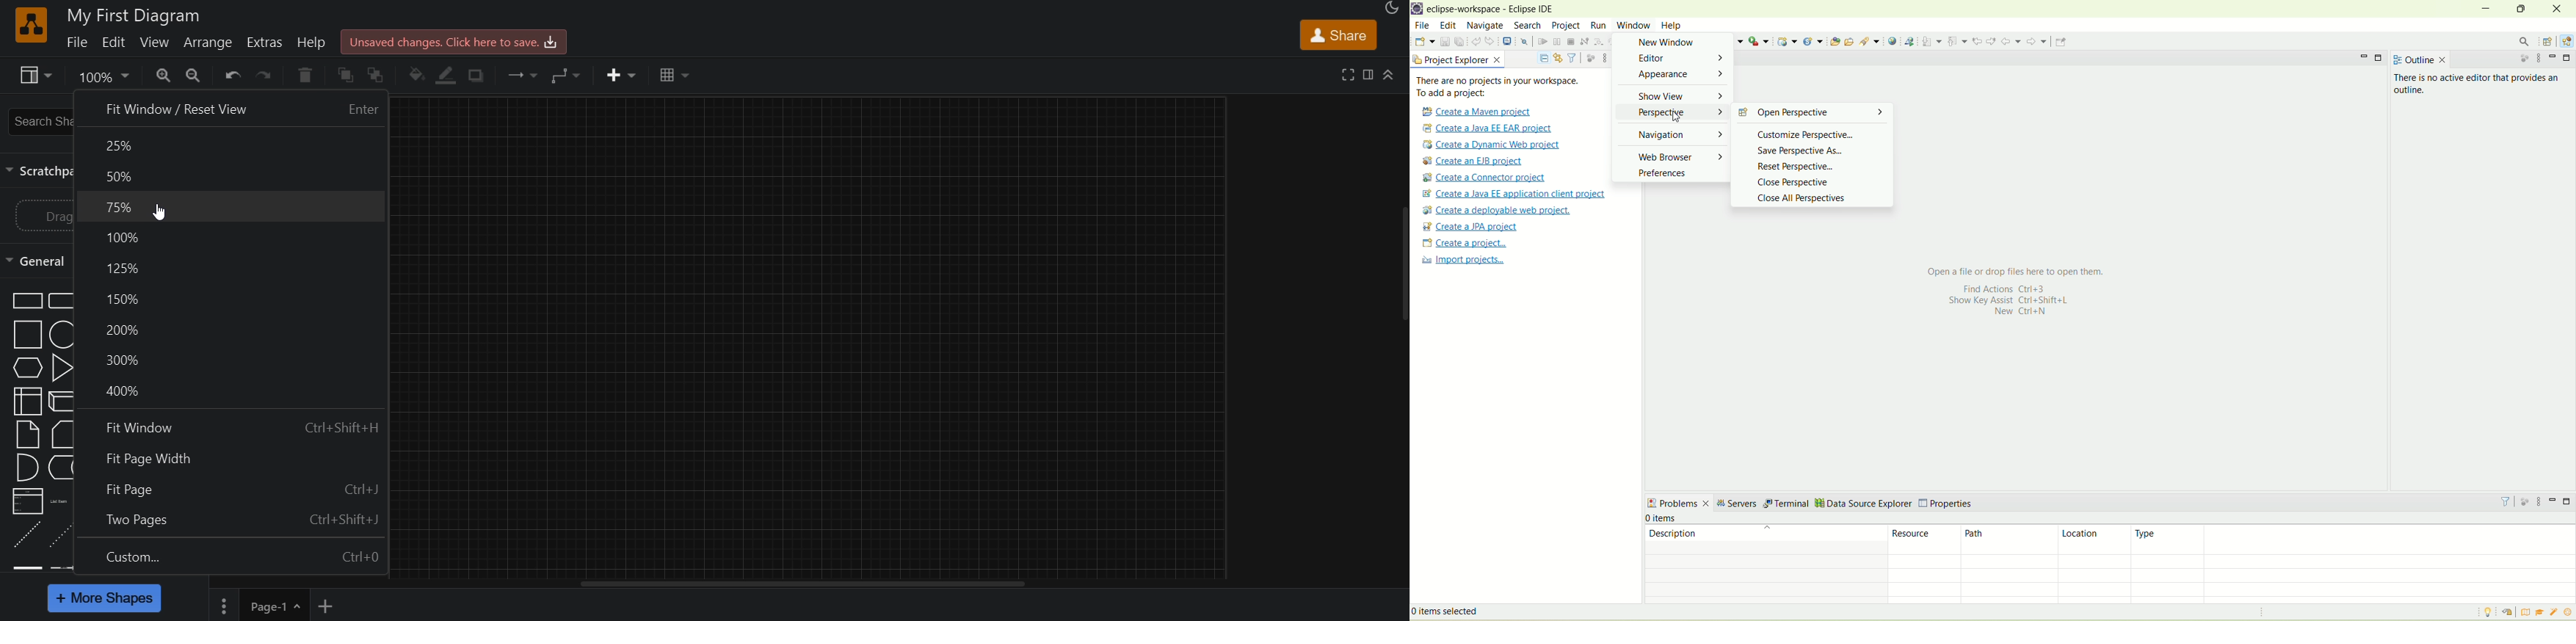  What do you see at coordinates (234, 359) in the screenshot?
I see `300%` at bounding box center [234, 359].